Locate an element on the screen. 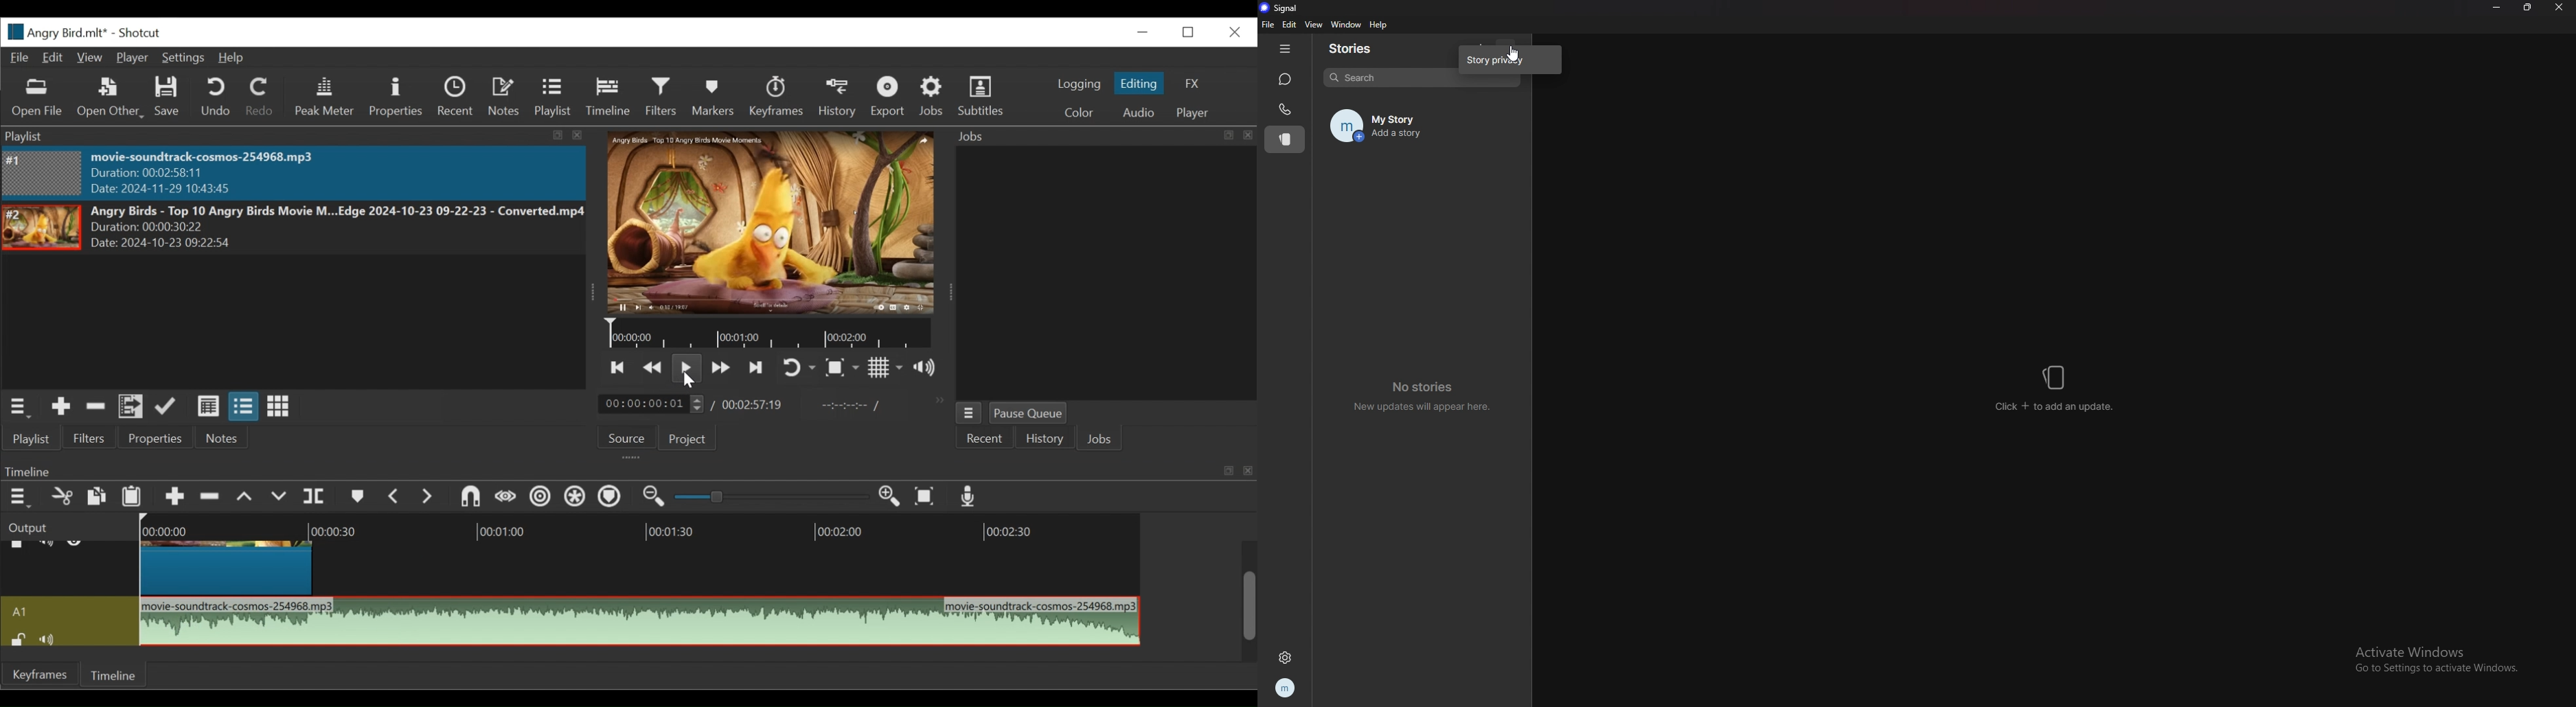 This screenshot has width=2576, height=728. story privacy is located at coordinates (1496, 60).